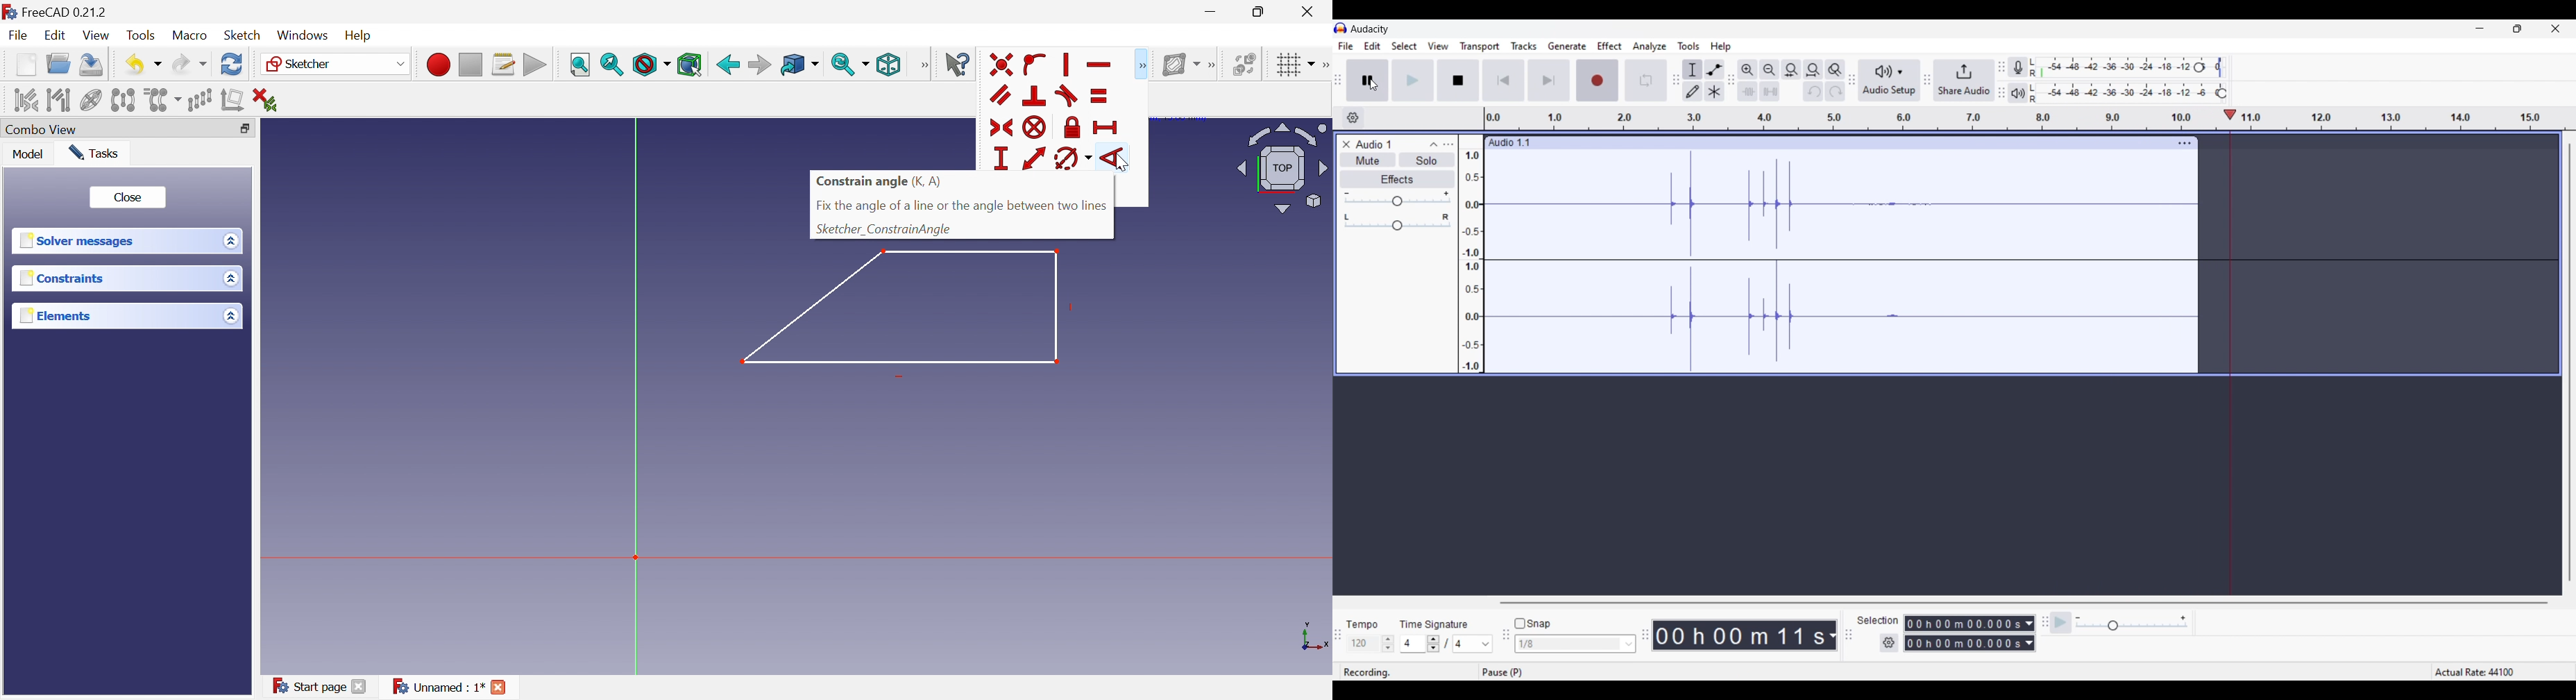  What do you see at coordinates (2042, 628) in the screenshot?
I see `toolbar` at bounding box center [2042, 628].